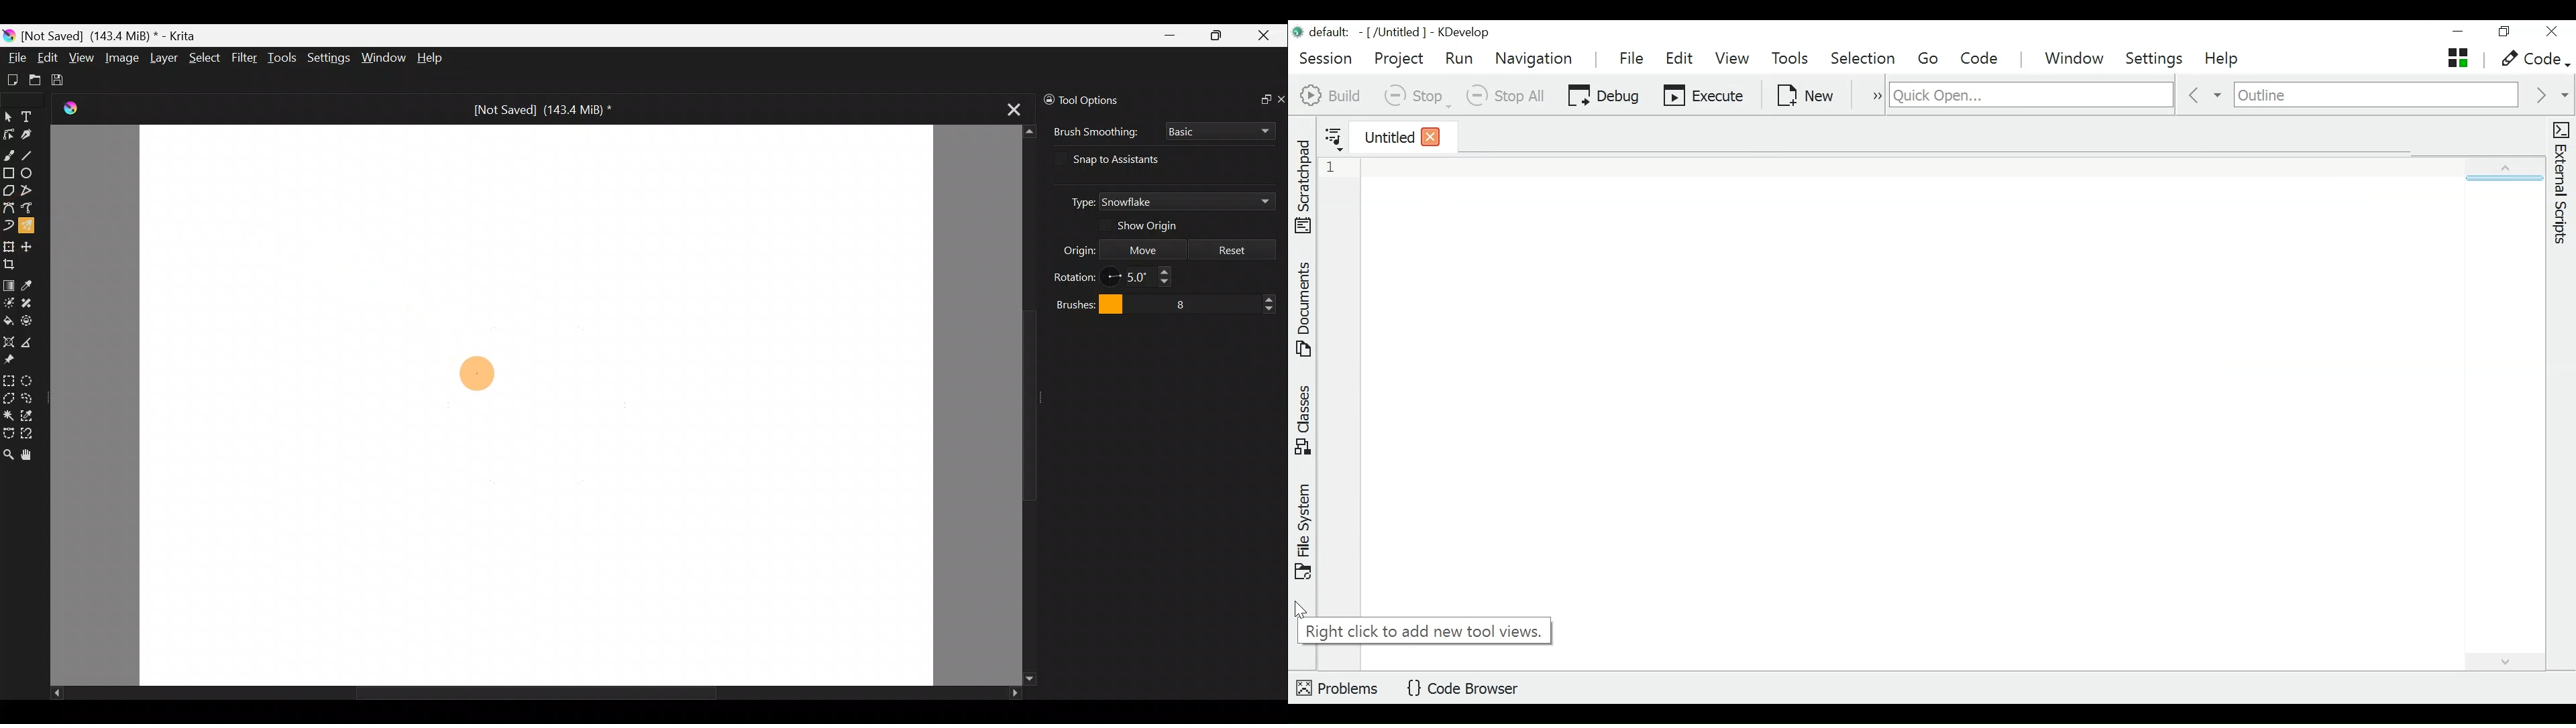 This screenshot has height=728, width=2576. I want to click on Ellipse, so click(28, 173).